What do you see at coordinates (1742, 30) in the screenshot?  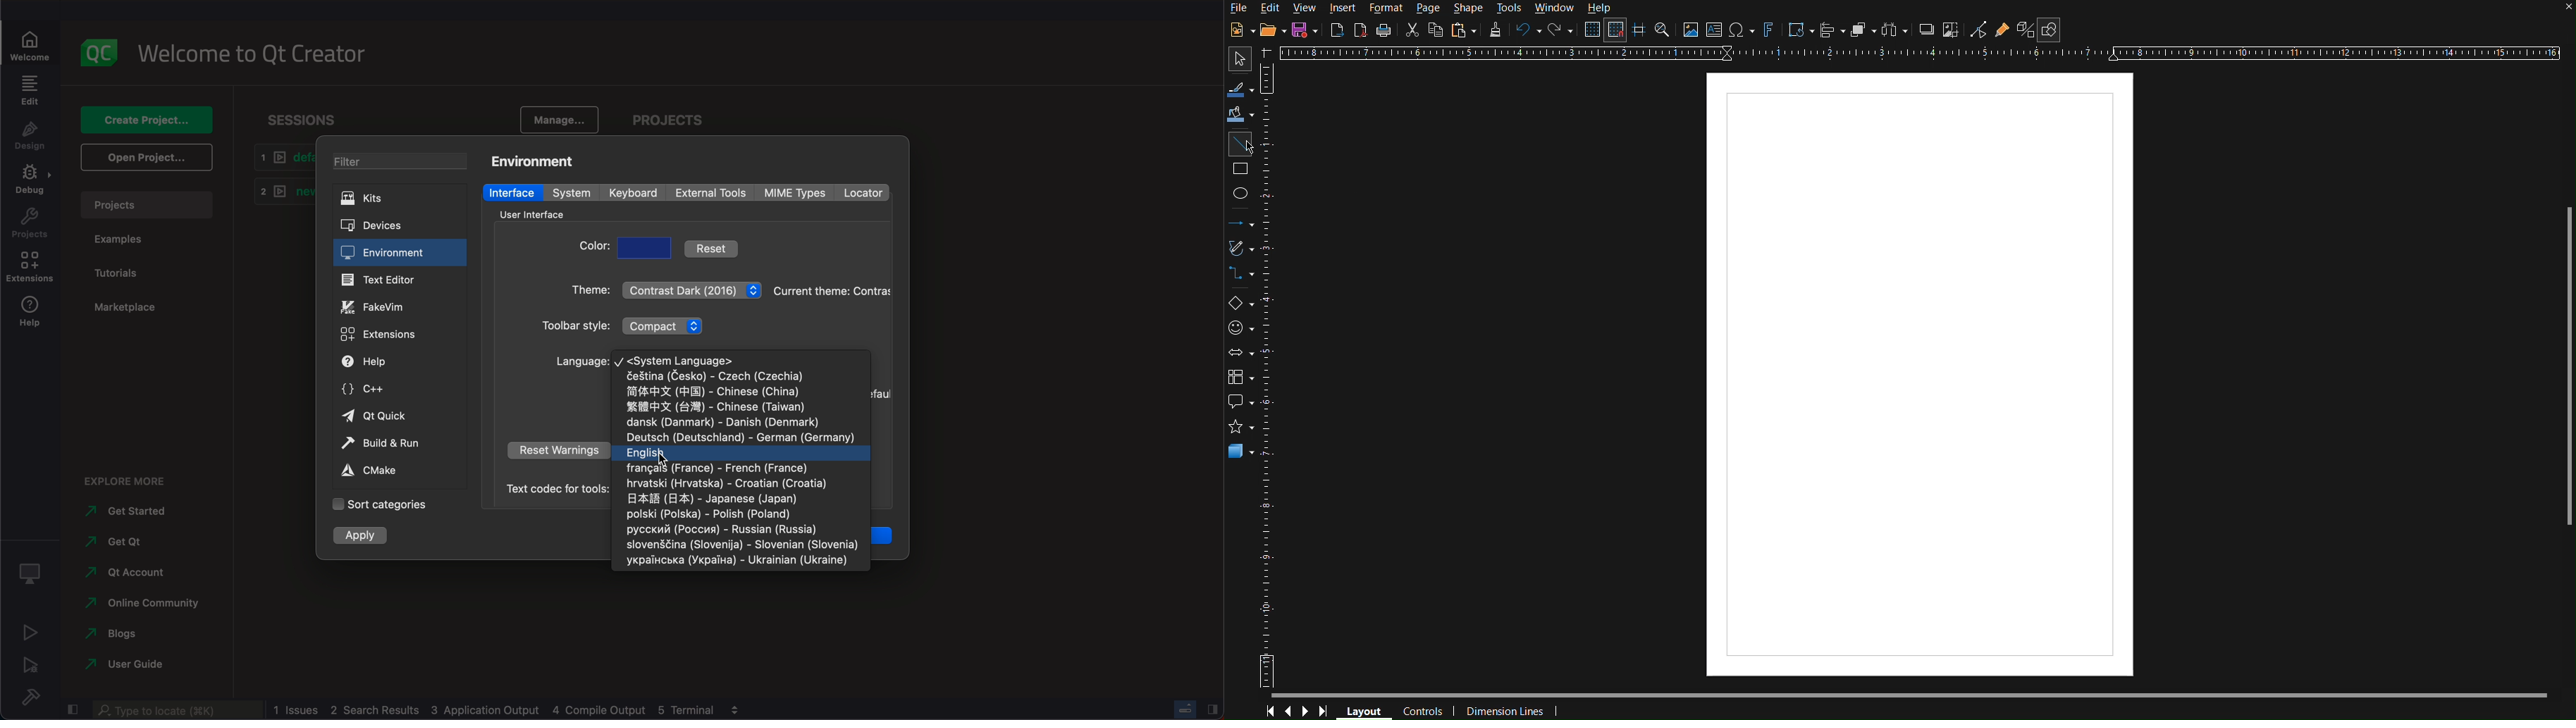 I see `Insert special characters` at bounding box center [1742, 30].